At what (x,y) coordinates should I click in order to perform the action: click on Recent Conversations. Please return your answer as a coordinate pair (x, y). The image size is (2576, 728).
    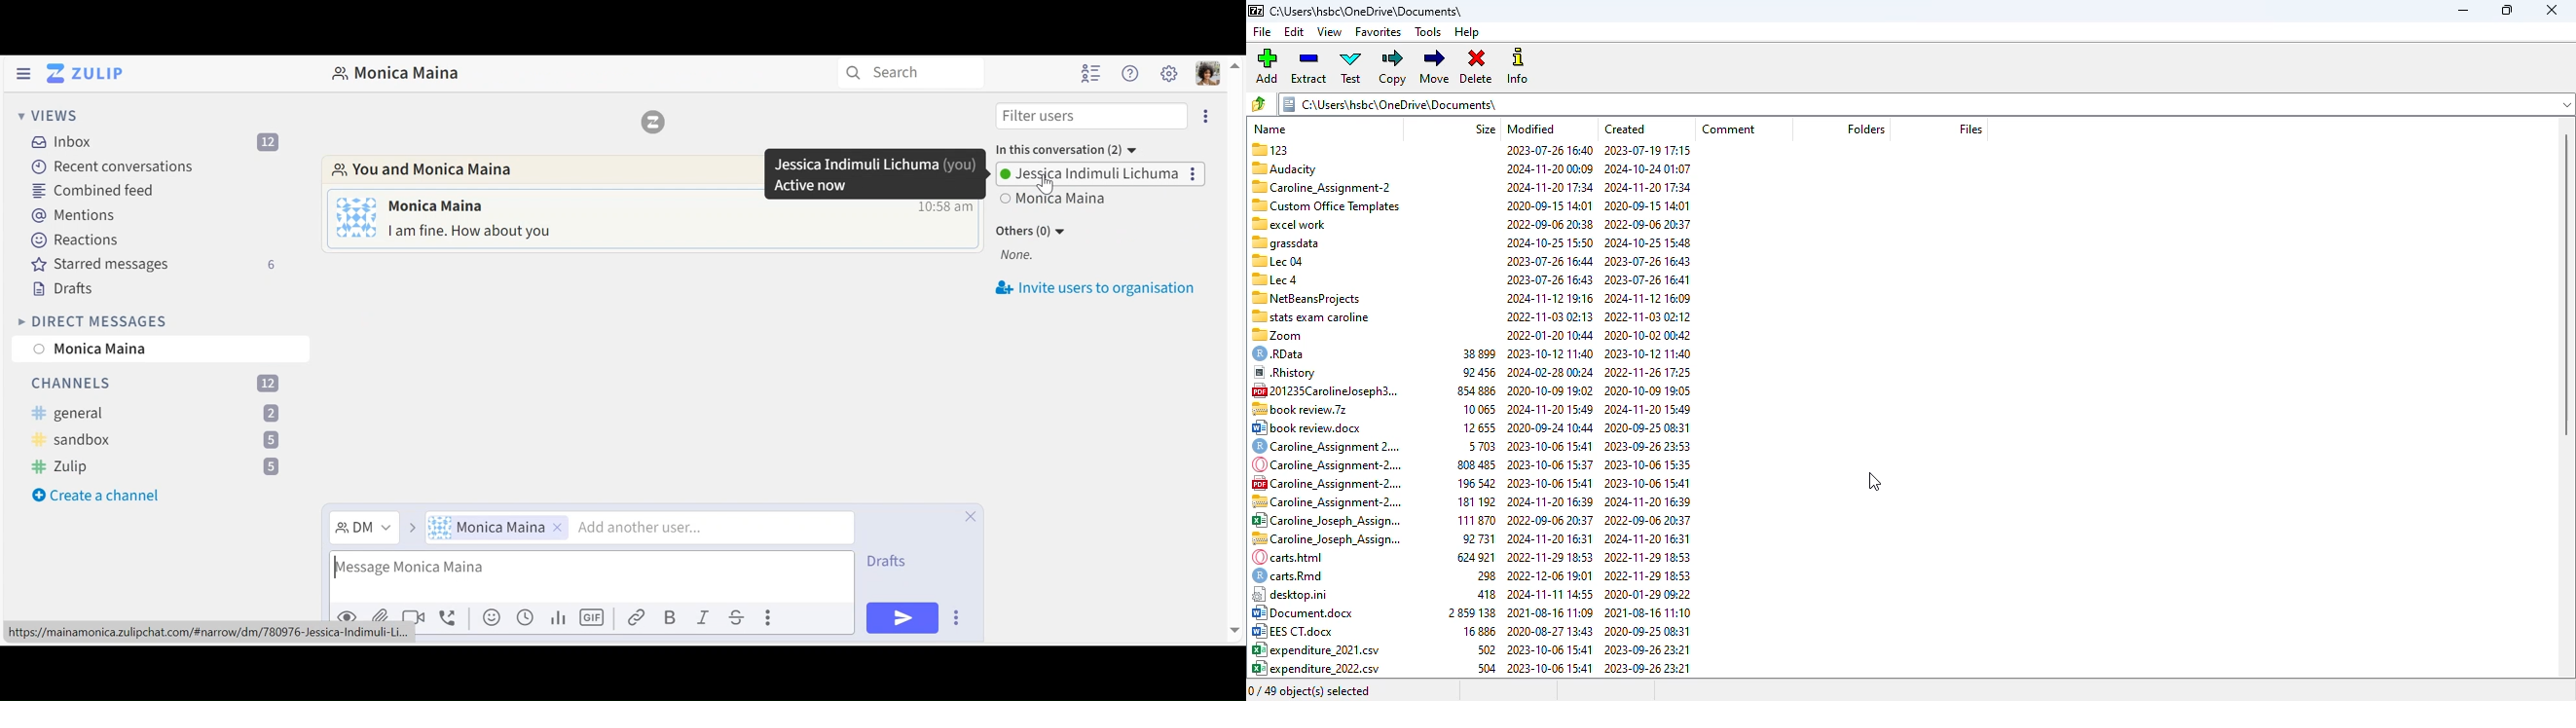
    Looking at the image, I should click on (116, 167).